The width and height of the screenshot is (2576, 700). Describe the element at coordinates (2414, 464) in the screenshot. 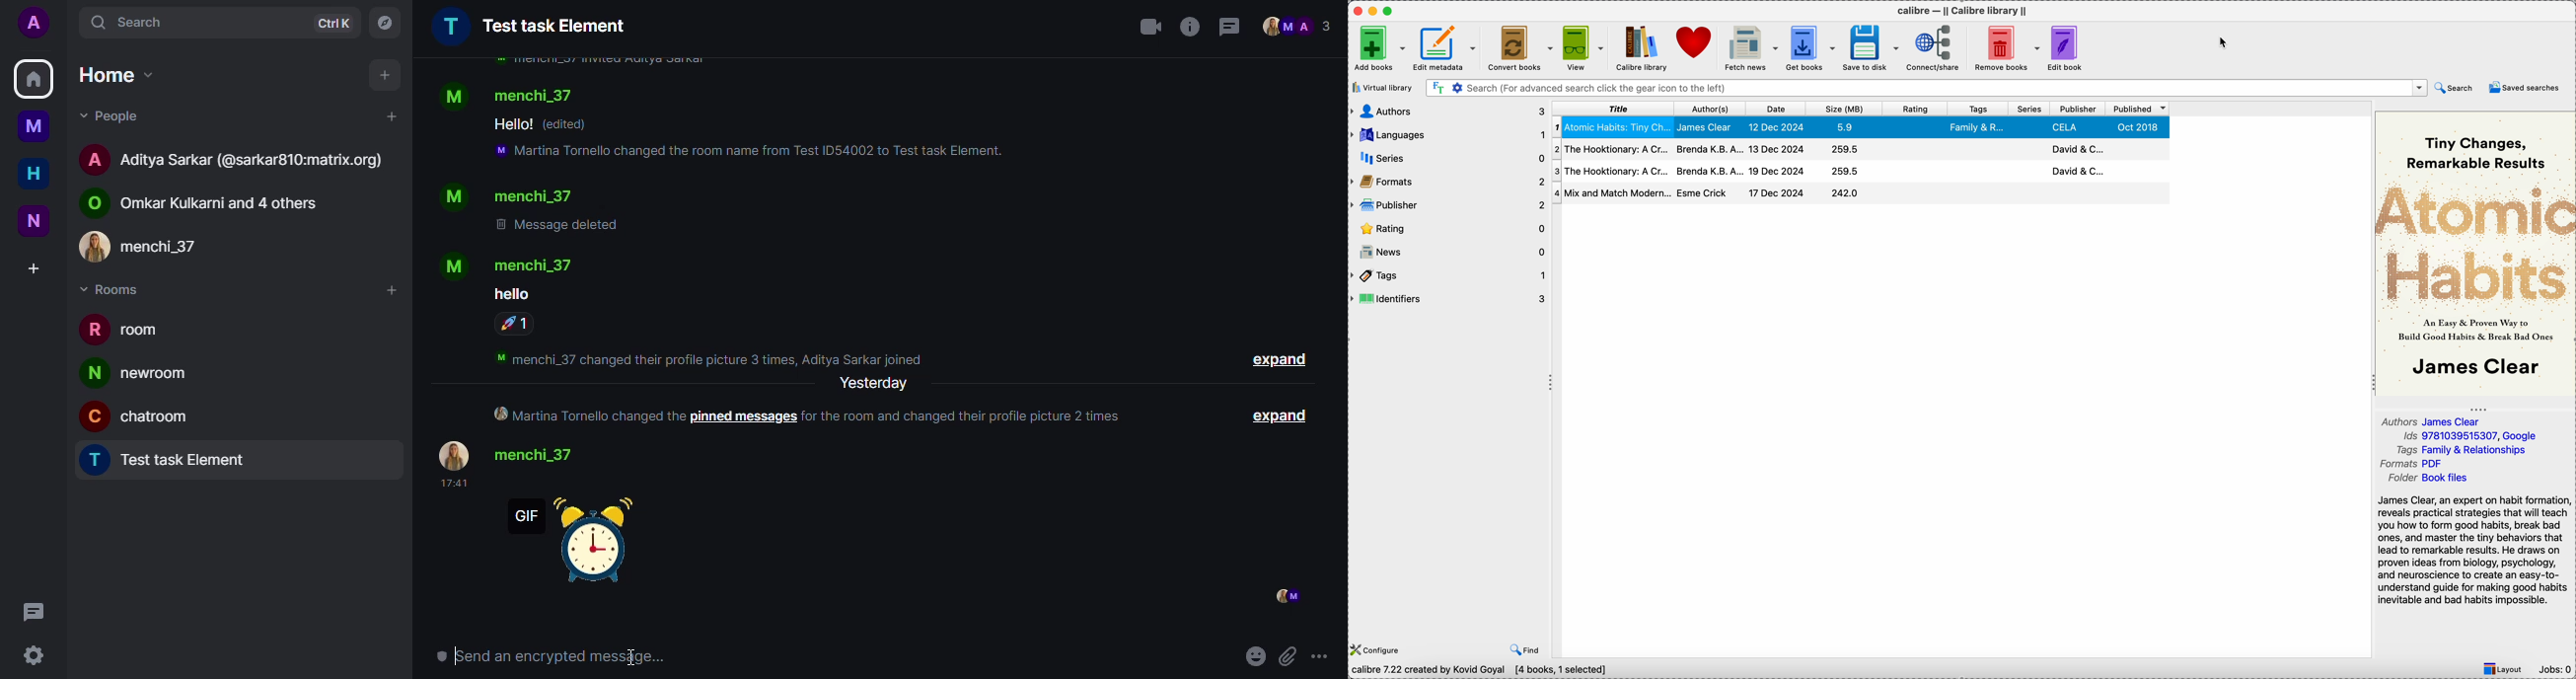

I see `format` at that location.